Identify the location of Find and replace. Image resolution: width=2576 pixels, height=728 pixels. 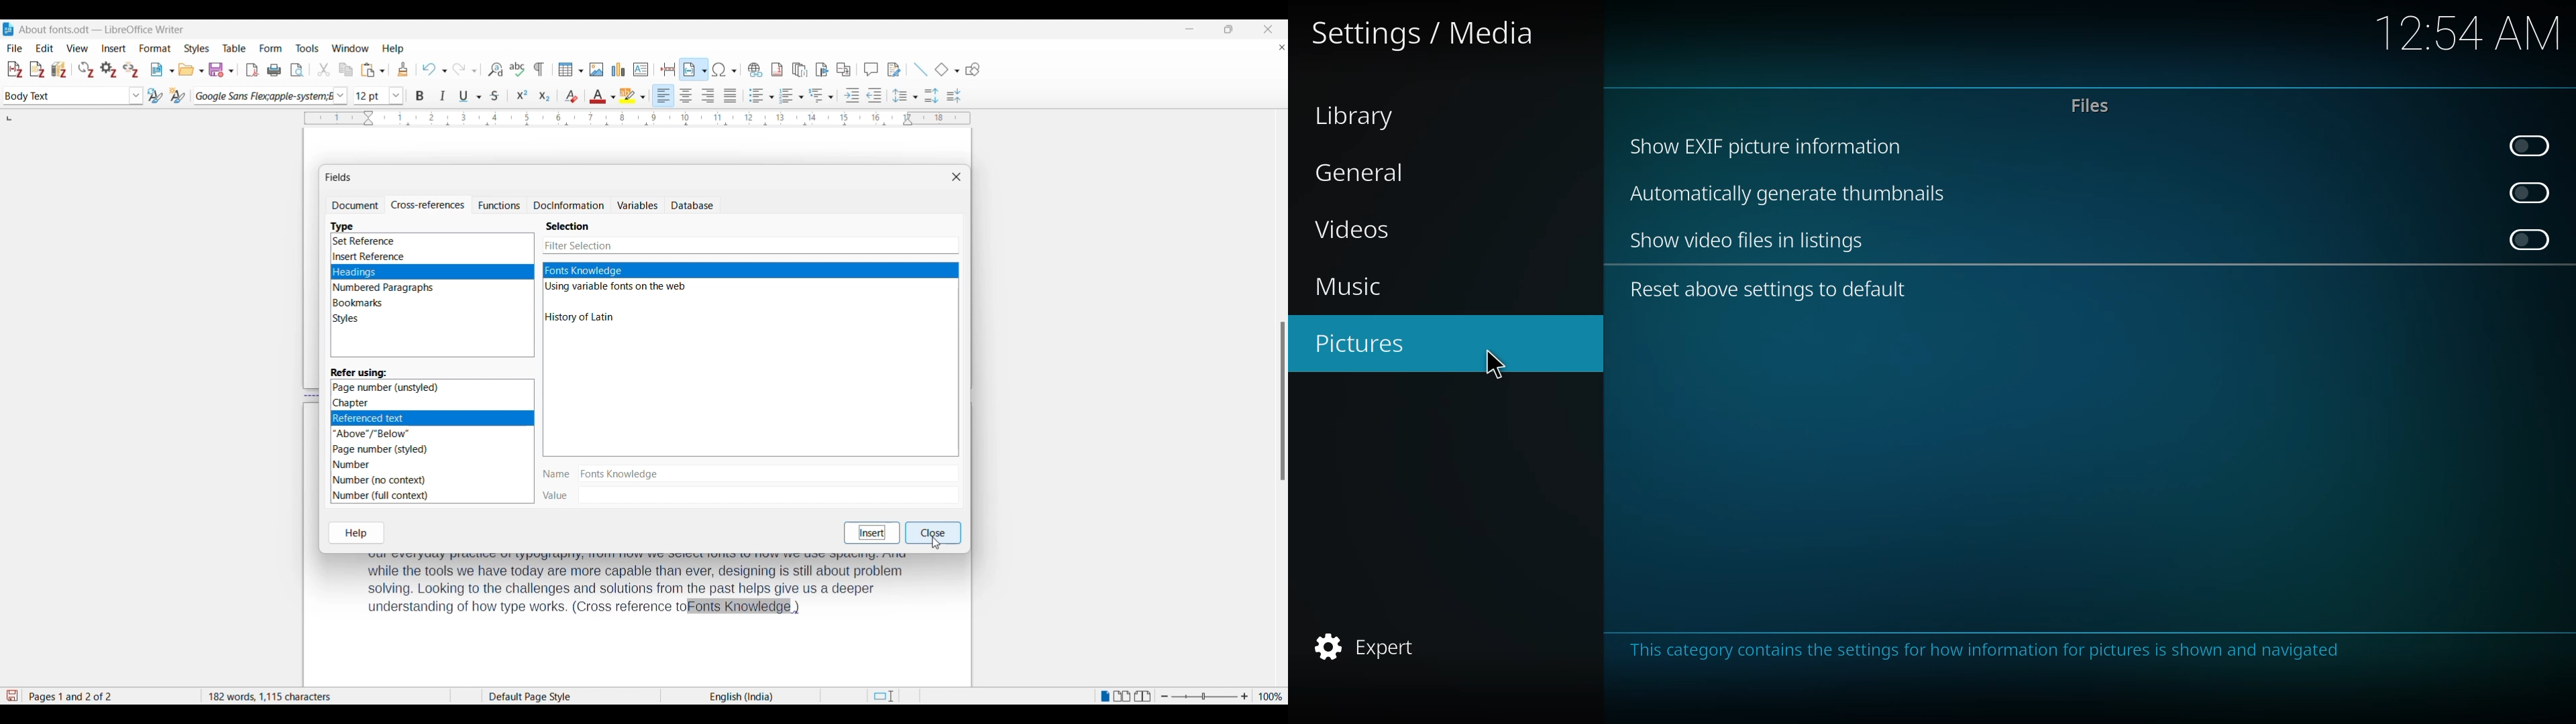
(495, 69).